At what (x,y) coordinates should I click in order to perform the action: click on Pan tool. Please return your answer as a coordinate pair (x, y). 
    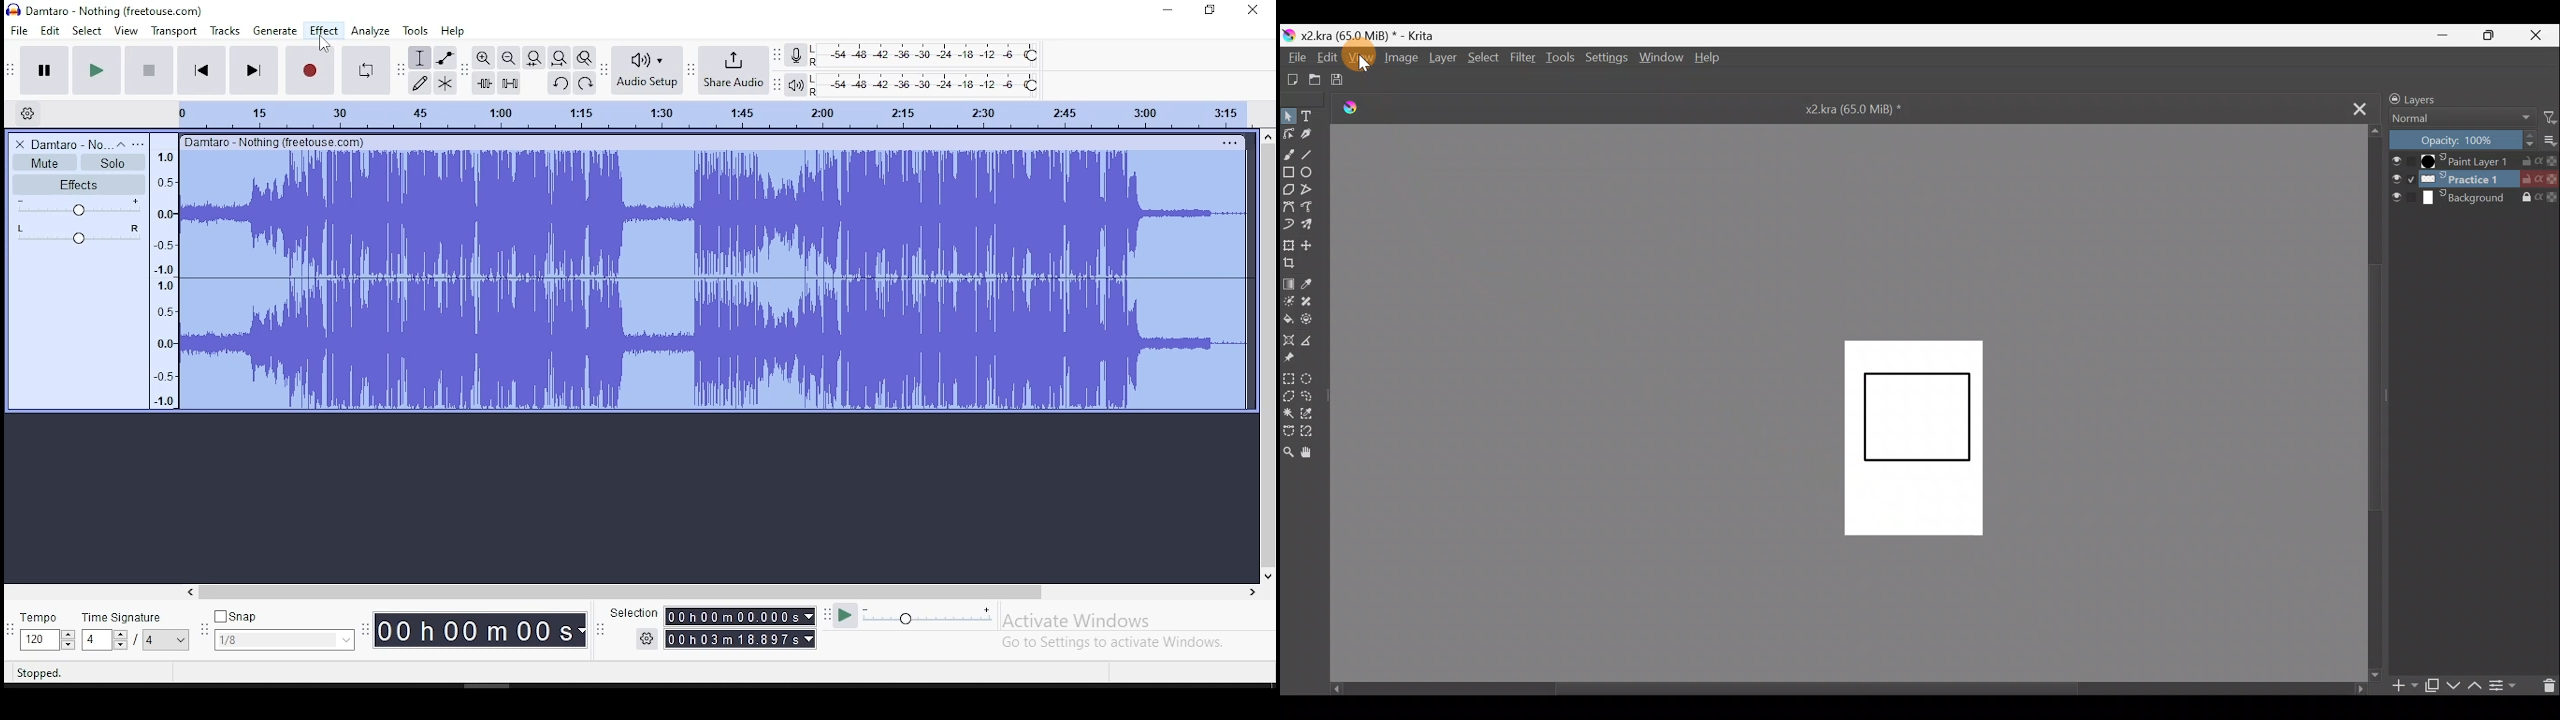
    Looking at the image, I should click on (1317, 453).